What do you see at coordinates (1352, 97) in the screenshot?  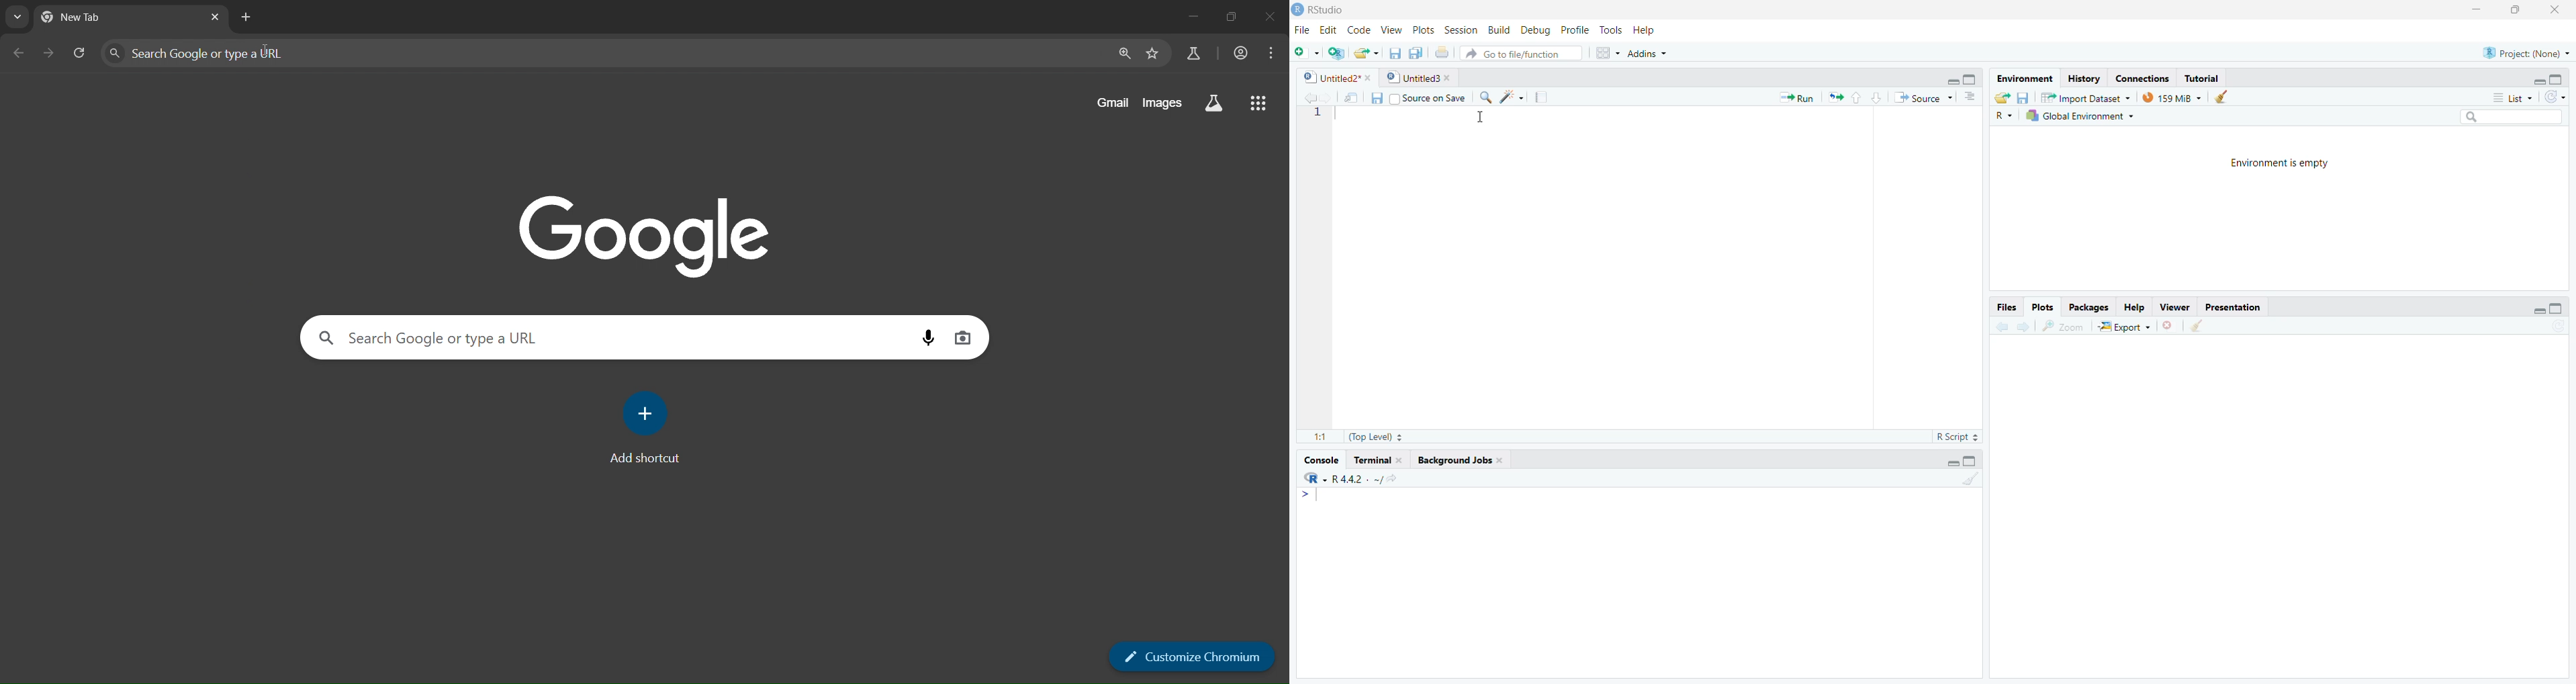 I see `Open in new window` at bounding box center [1352, 97].